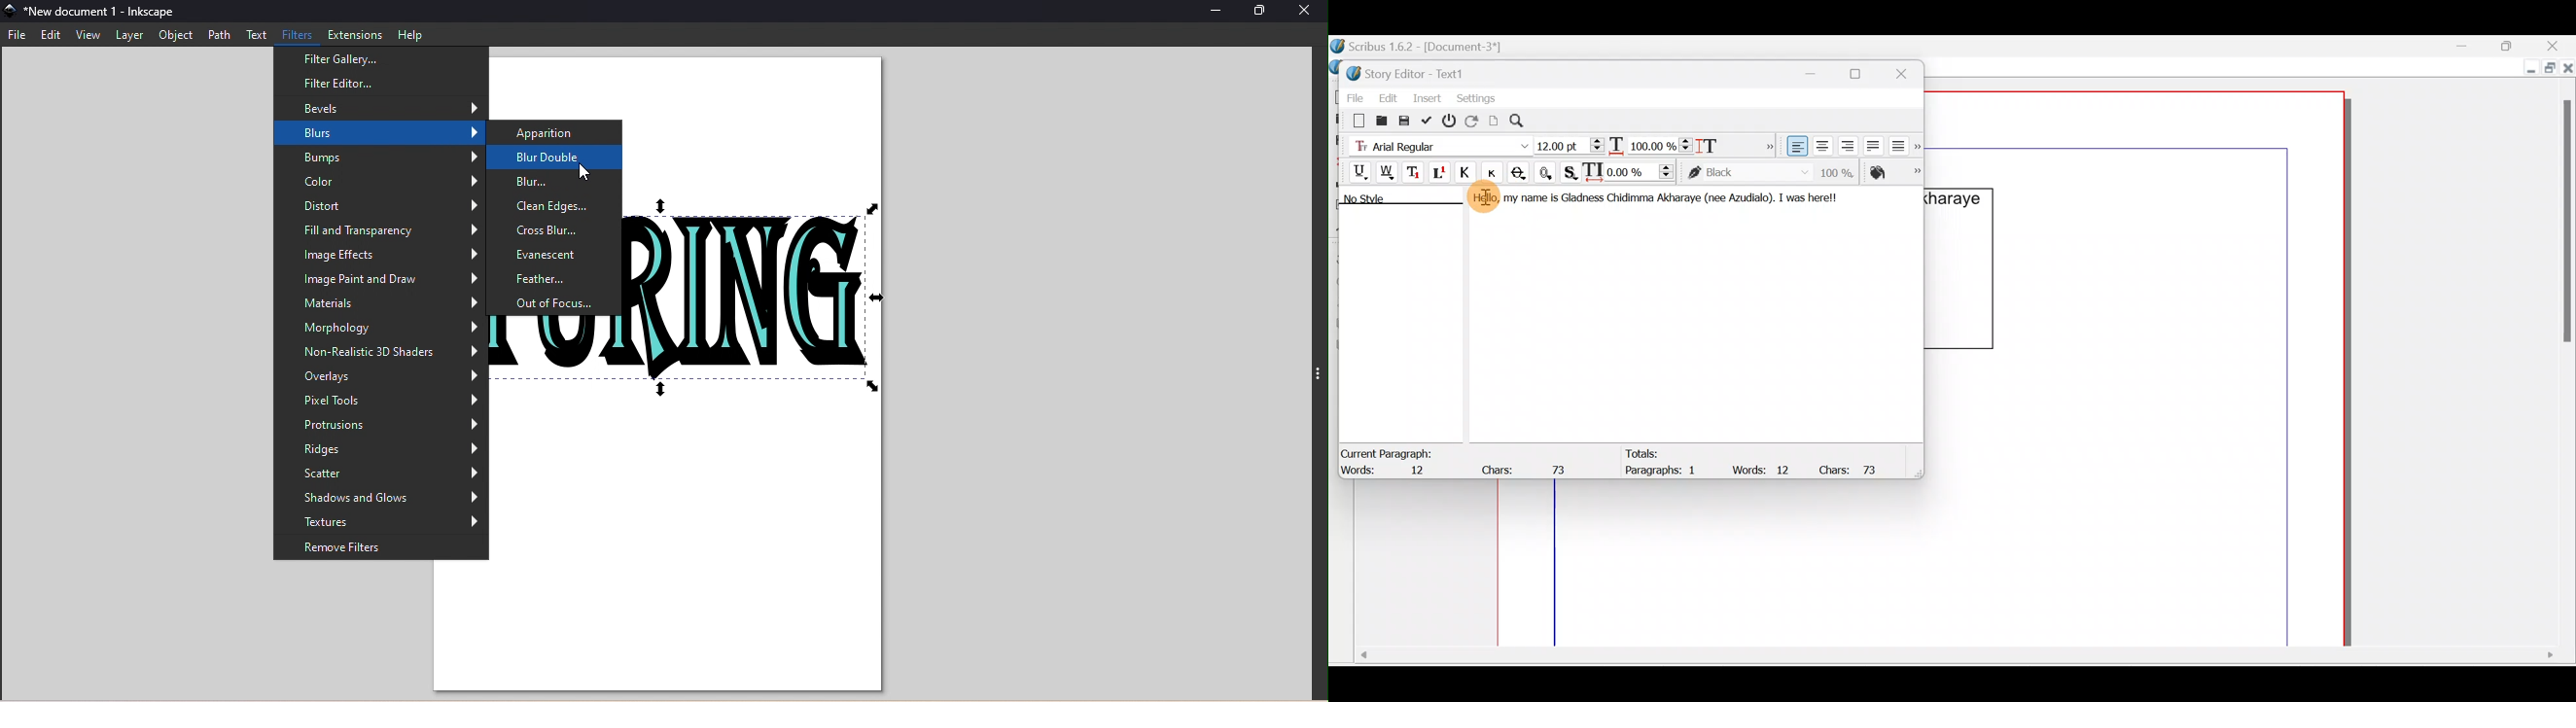 The image size is (2576, 728). I want to click on Search/replace, so click(1524, 121).